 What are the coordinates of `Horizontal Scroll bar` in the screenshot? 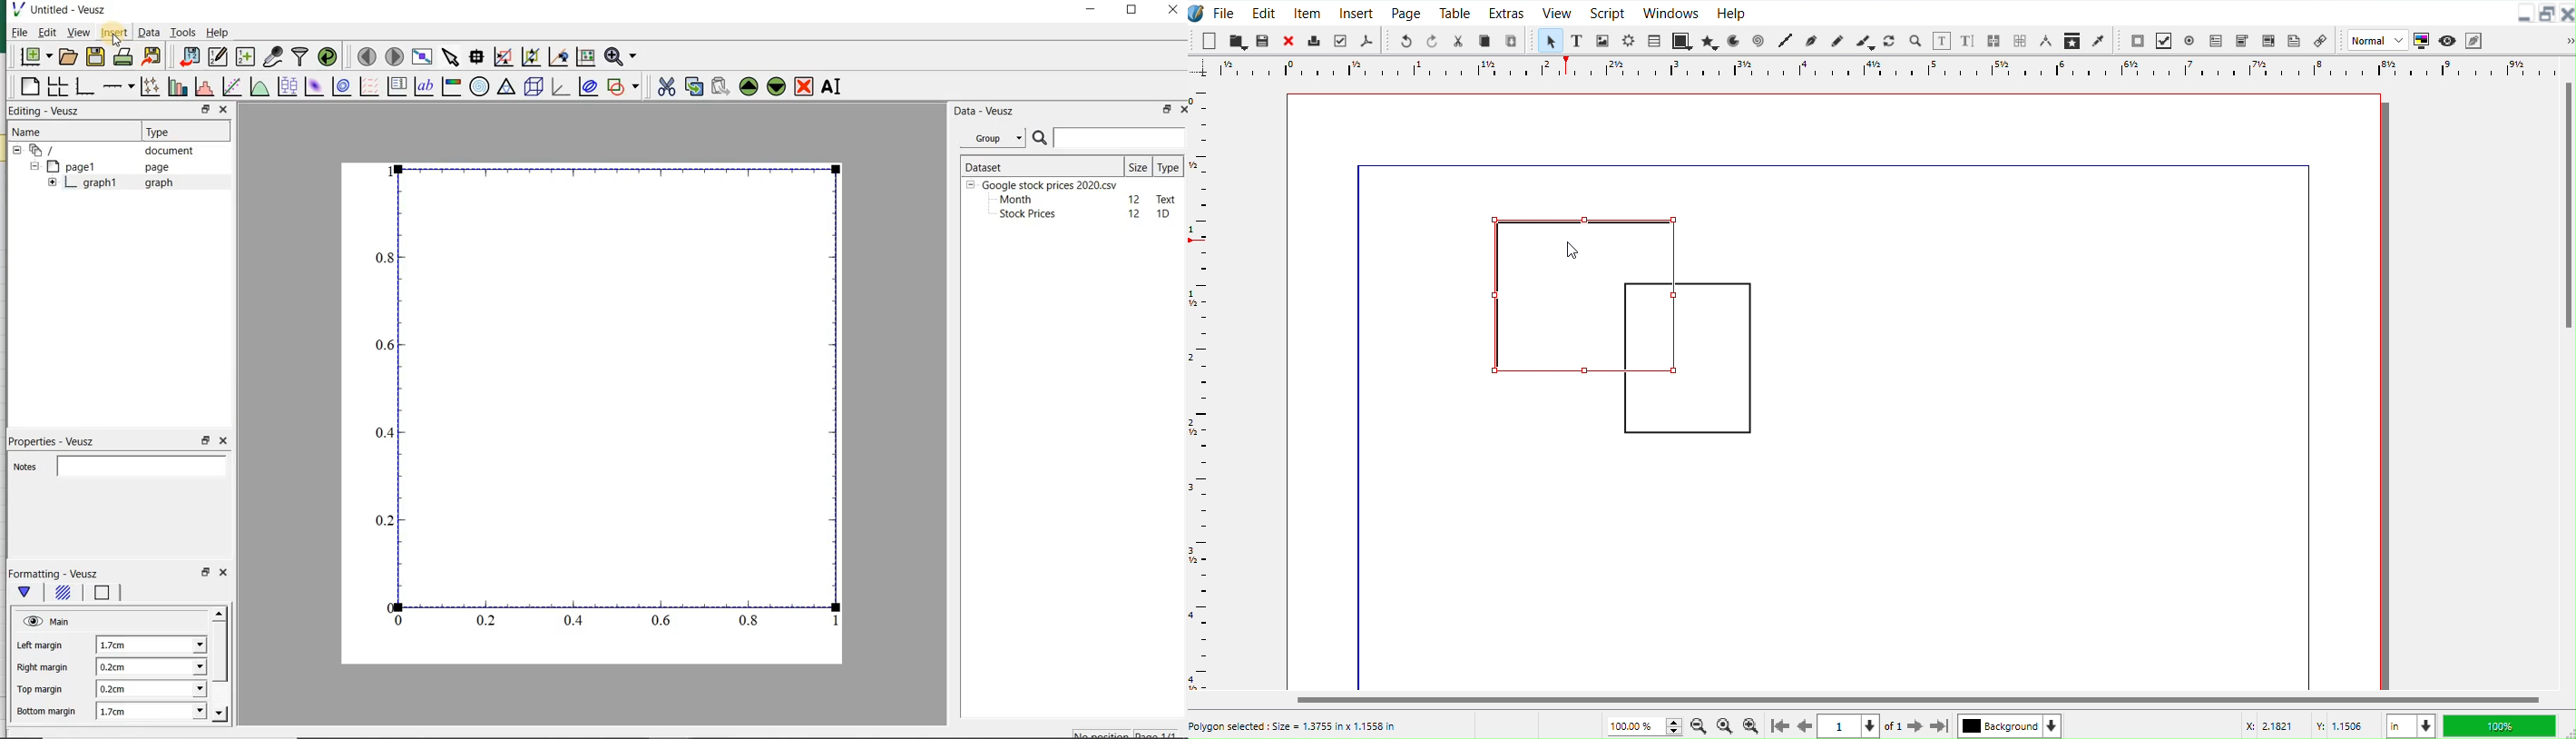 It's located at (1881, 700).